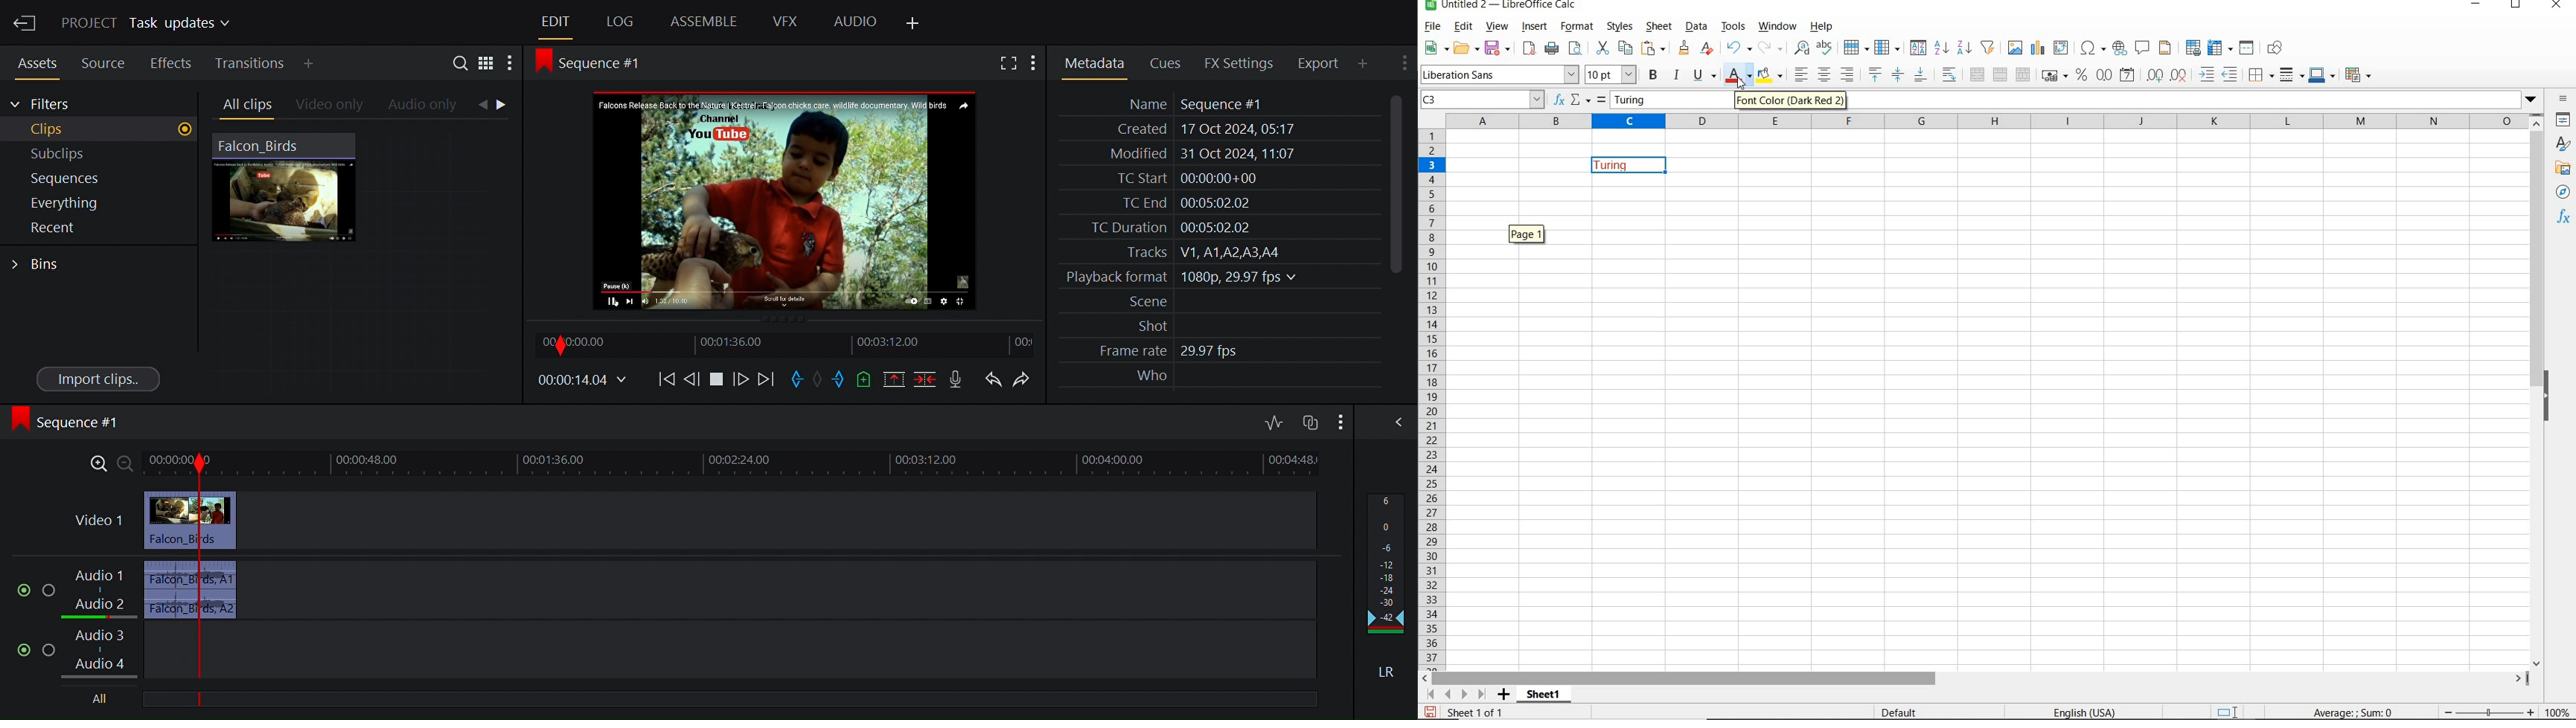 The height and width of the screenshot is (728, 2576). What do you see at coordinates (2106, 74) in the screenshot?
I see `FORMAT AS NUMBER` at bounding box center [2106, 74].